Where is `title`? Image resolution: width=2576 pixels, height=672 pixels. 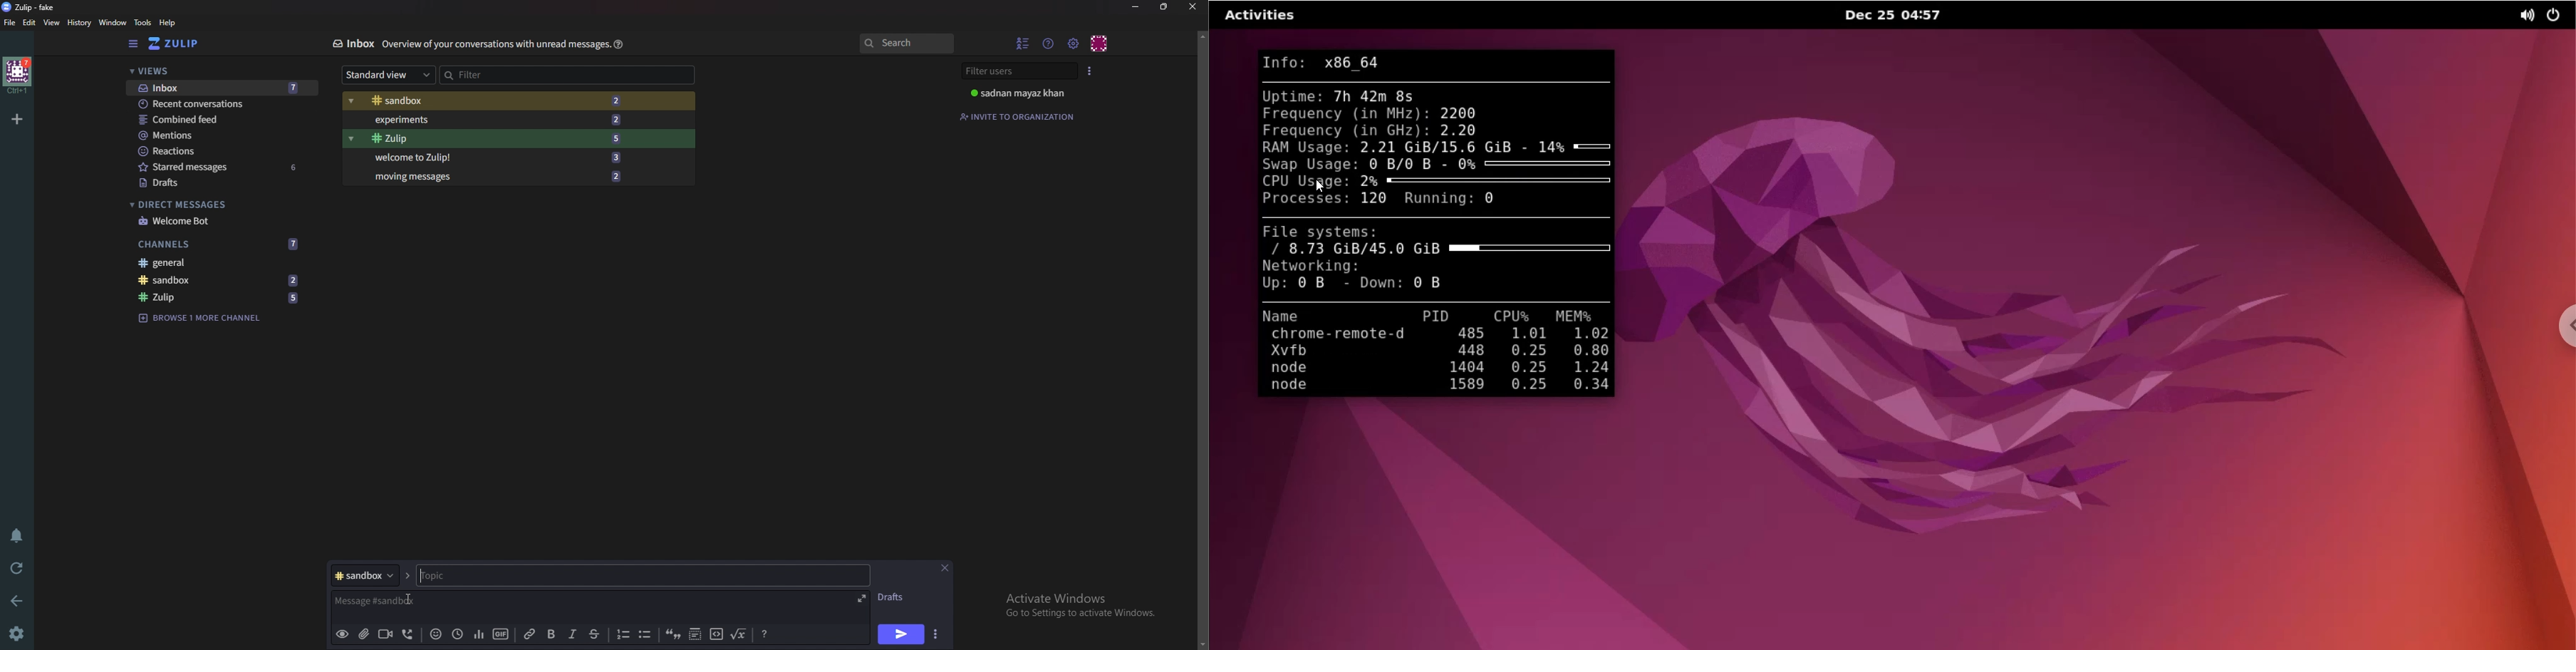
title is located at coordinates (35, 7).